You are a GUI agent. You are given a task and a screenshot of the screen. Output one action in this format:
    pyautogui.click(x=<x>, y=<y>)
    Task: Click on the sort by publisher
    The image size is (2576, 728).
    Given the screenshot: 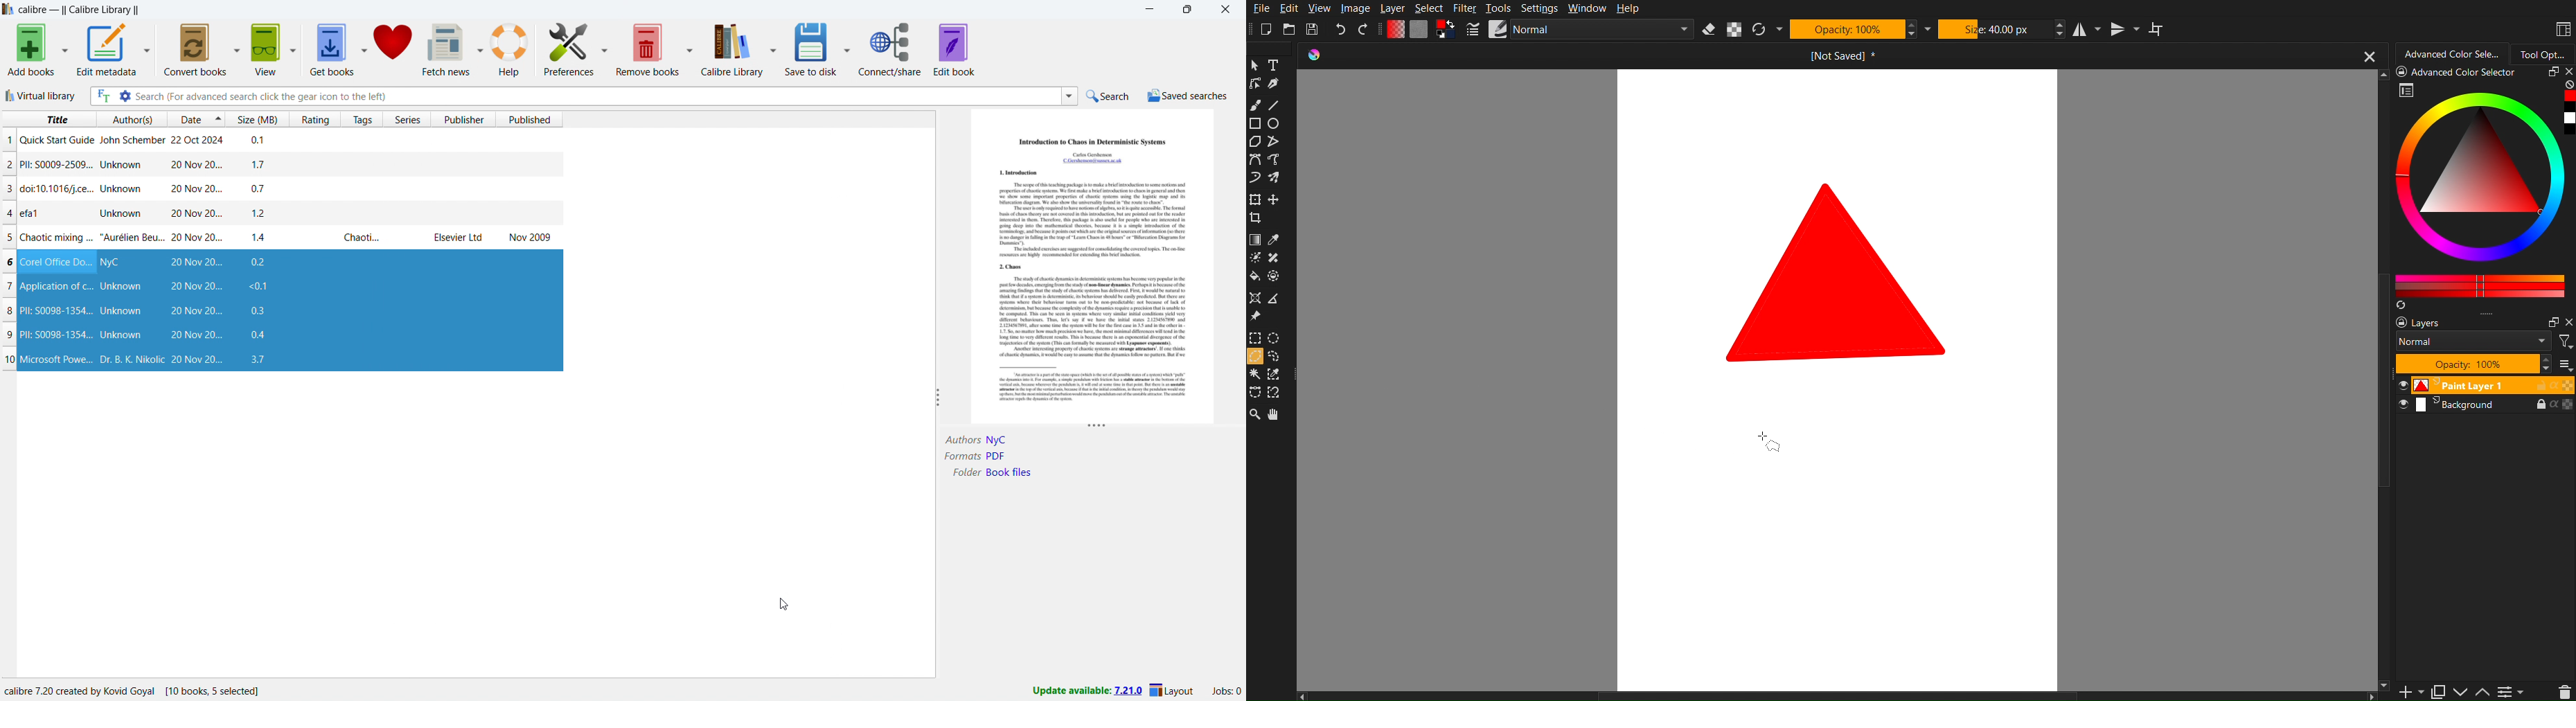 What is the action you would take?
    pyautogui.click(x=458, y=119)
    